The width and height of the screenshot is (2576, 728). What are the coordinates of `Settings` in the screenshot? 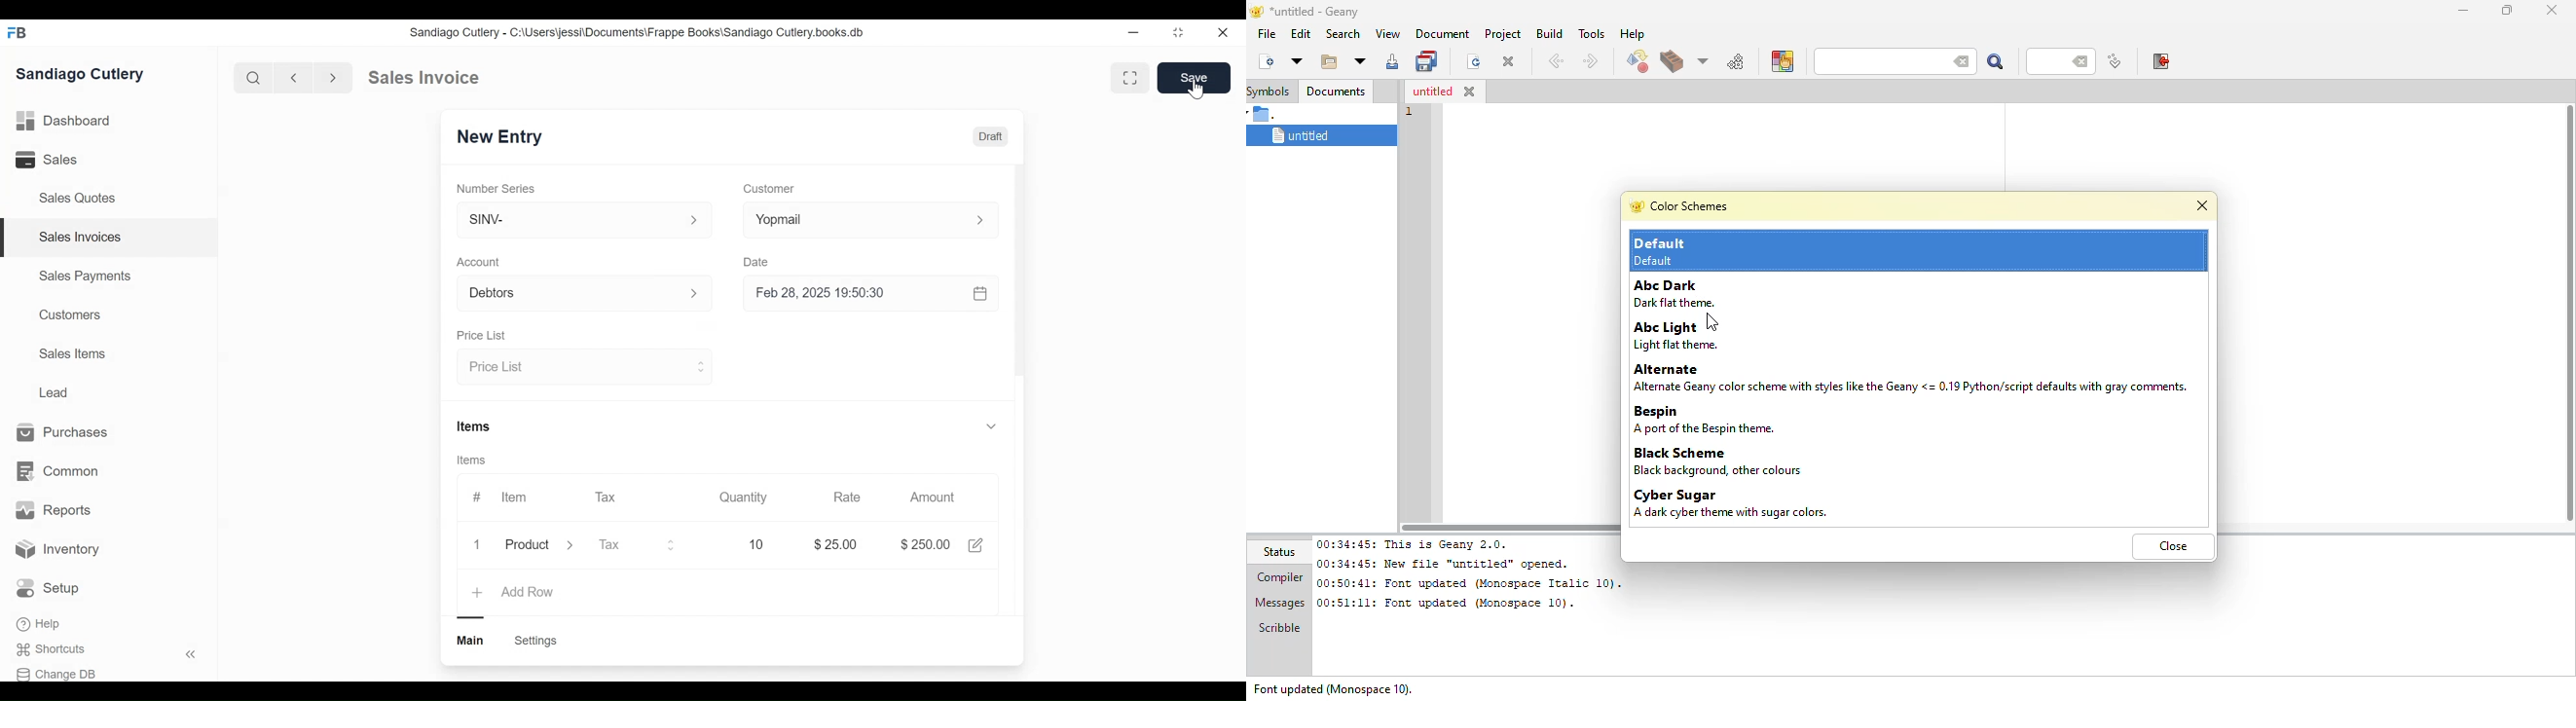 It's located at (537, 641).